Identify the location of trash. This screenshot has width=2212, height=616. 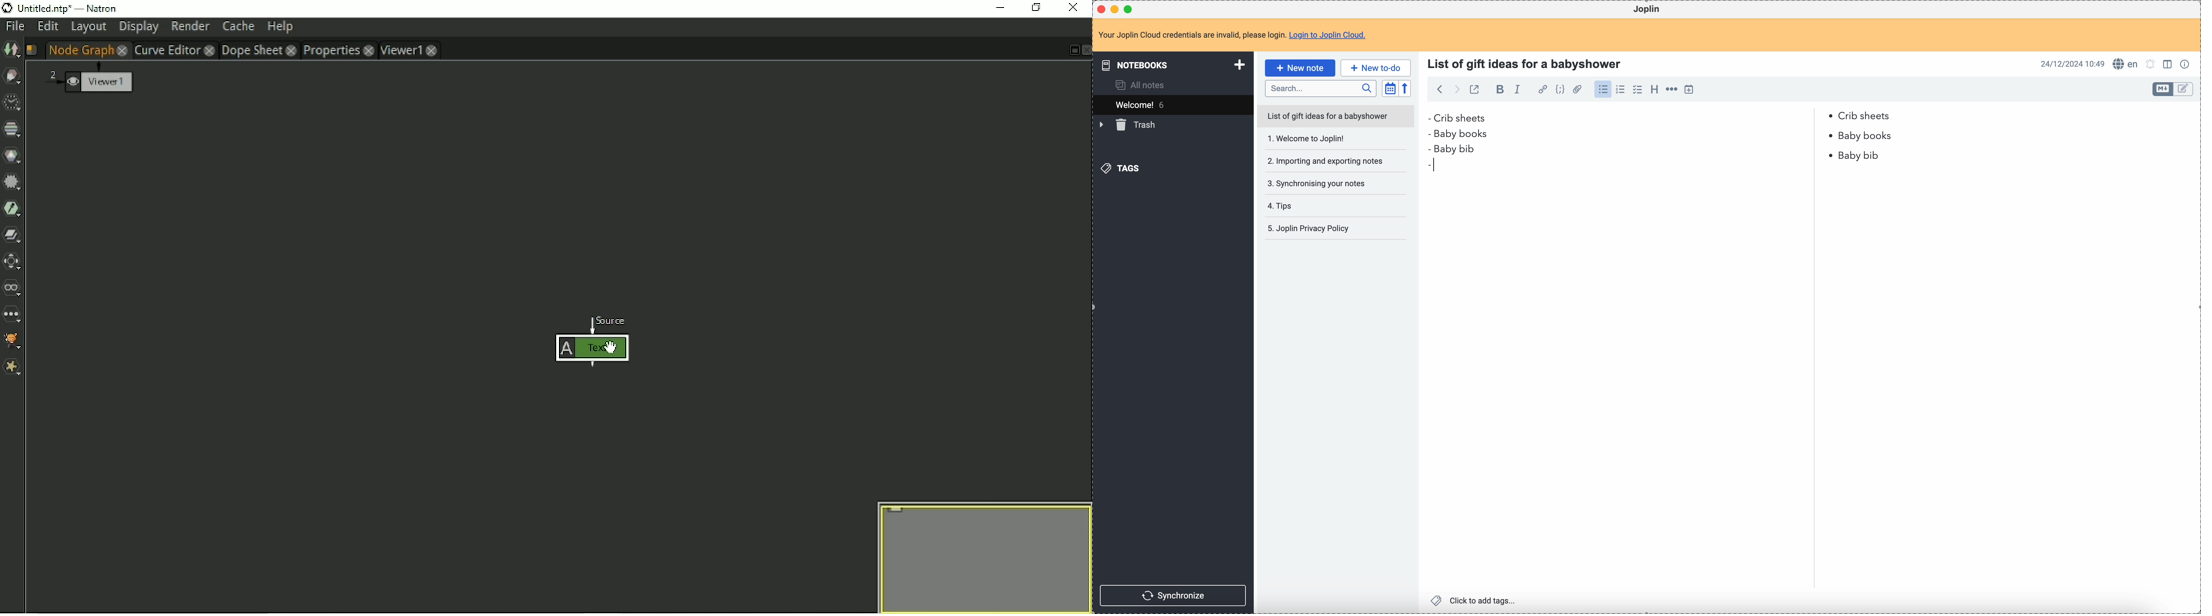
(1129, 126).